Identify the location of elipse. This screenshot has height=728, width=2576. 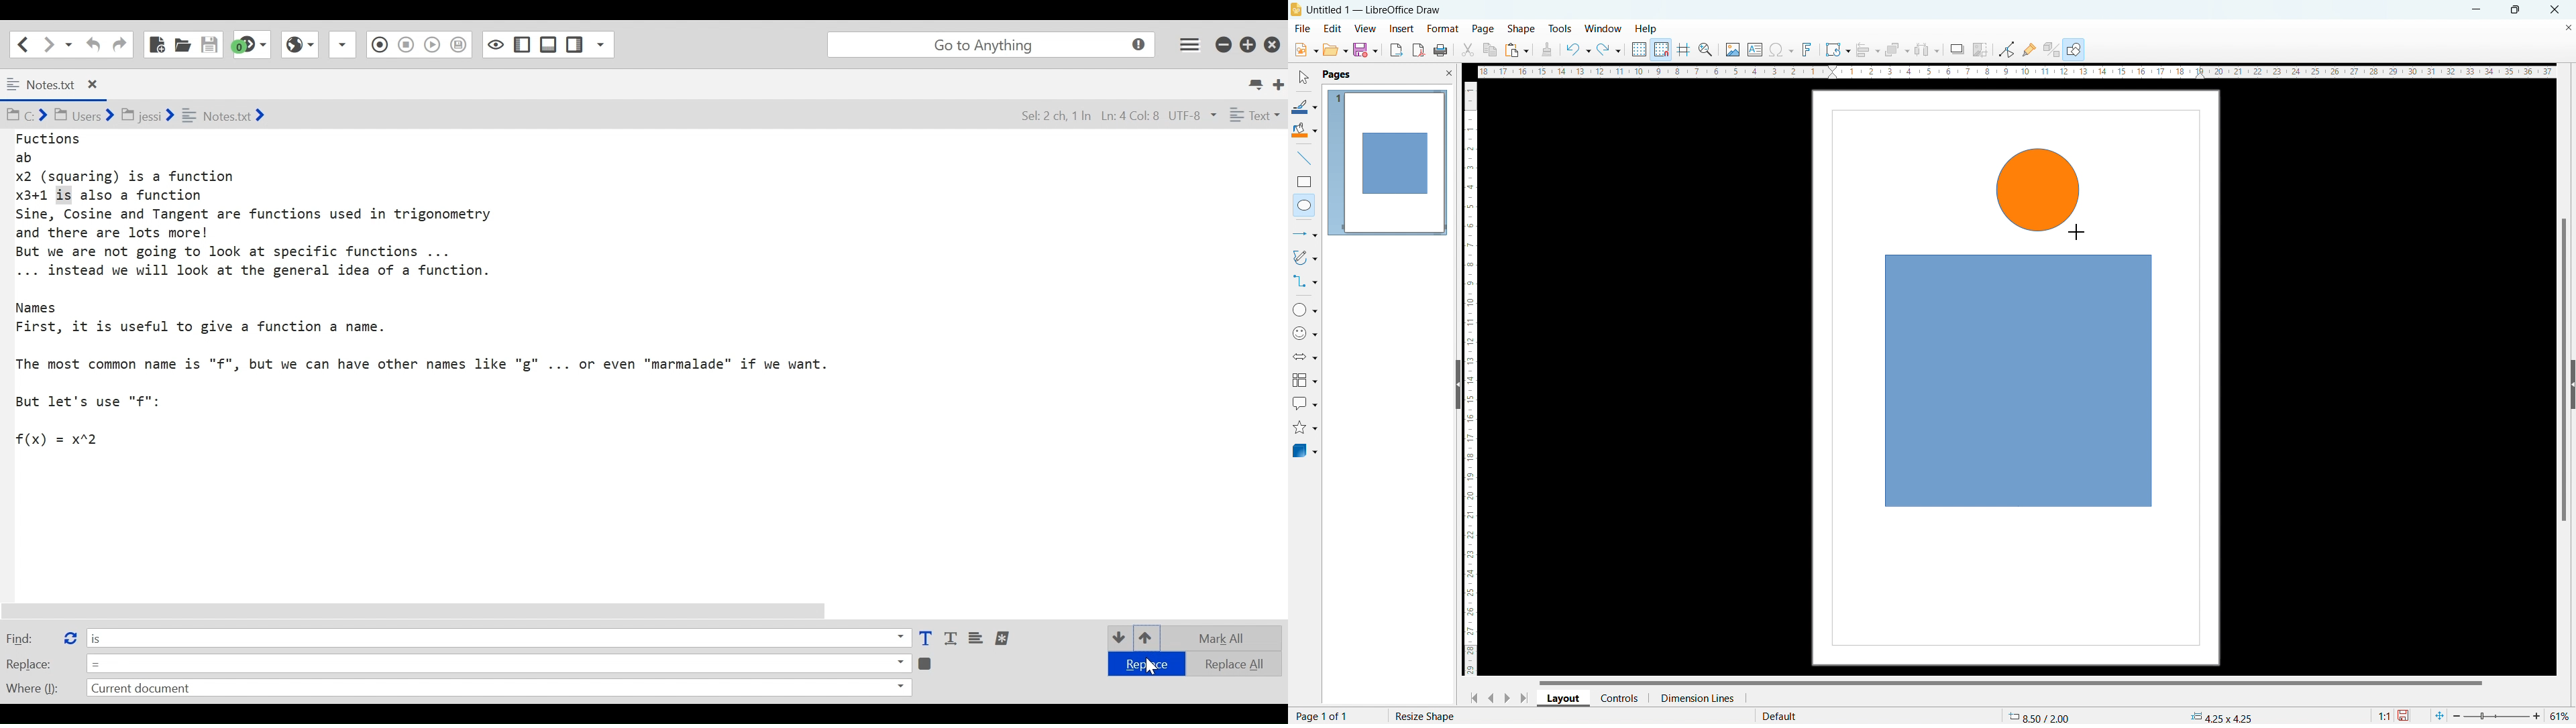
(1304, 204).